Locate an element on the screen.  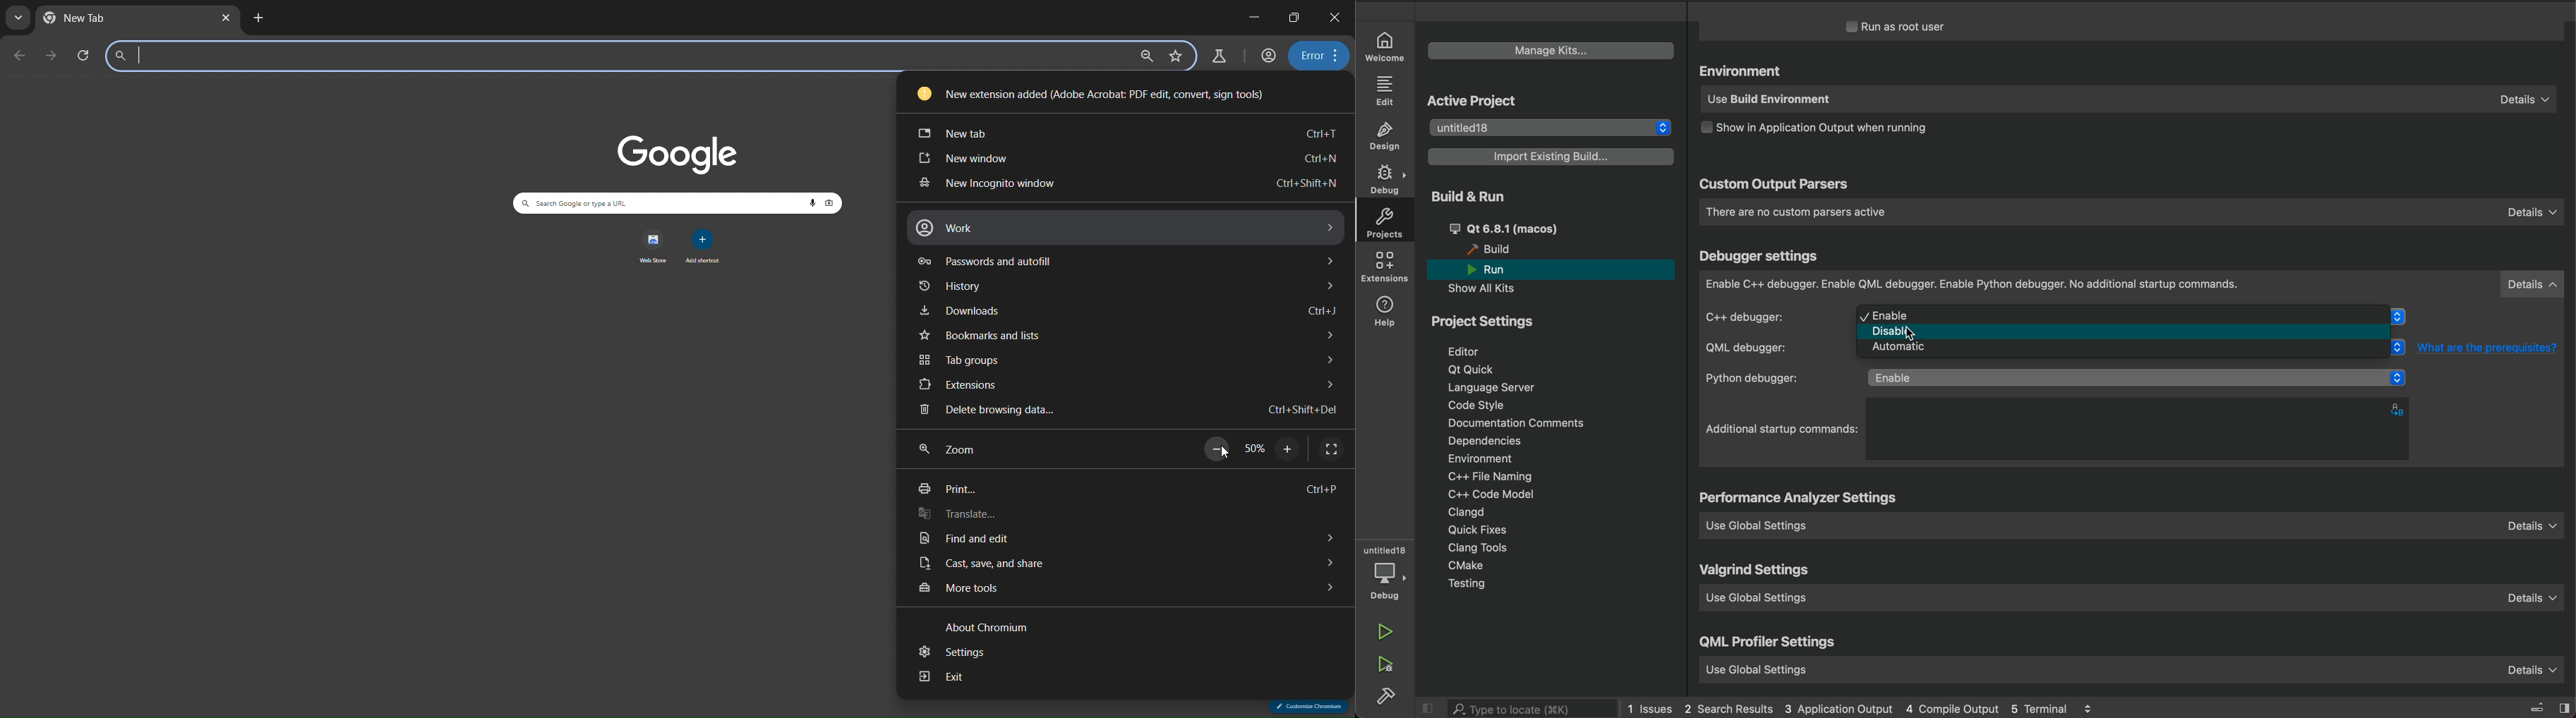
bookmark page is located at coordinates (1178, 57).